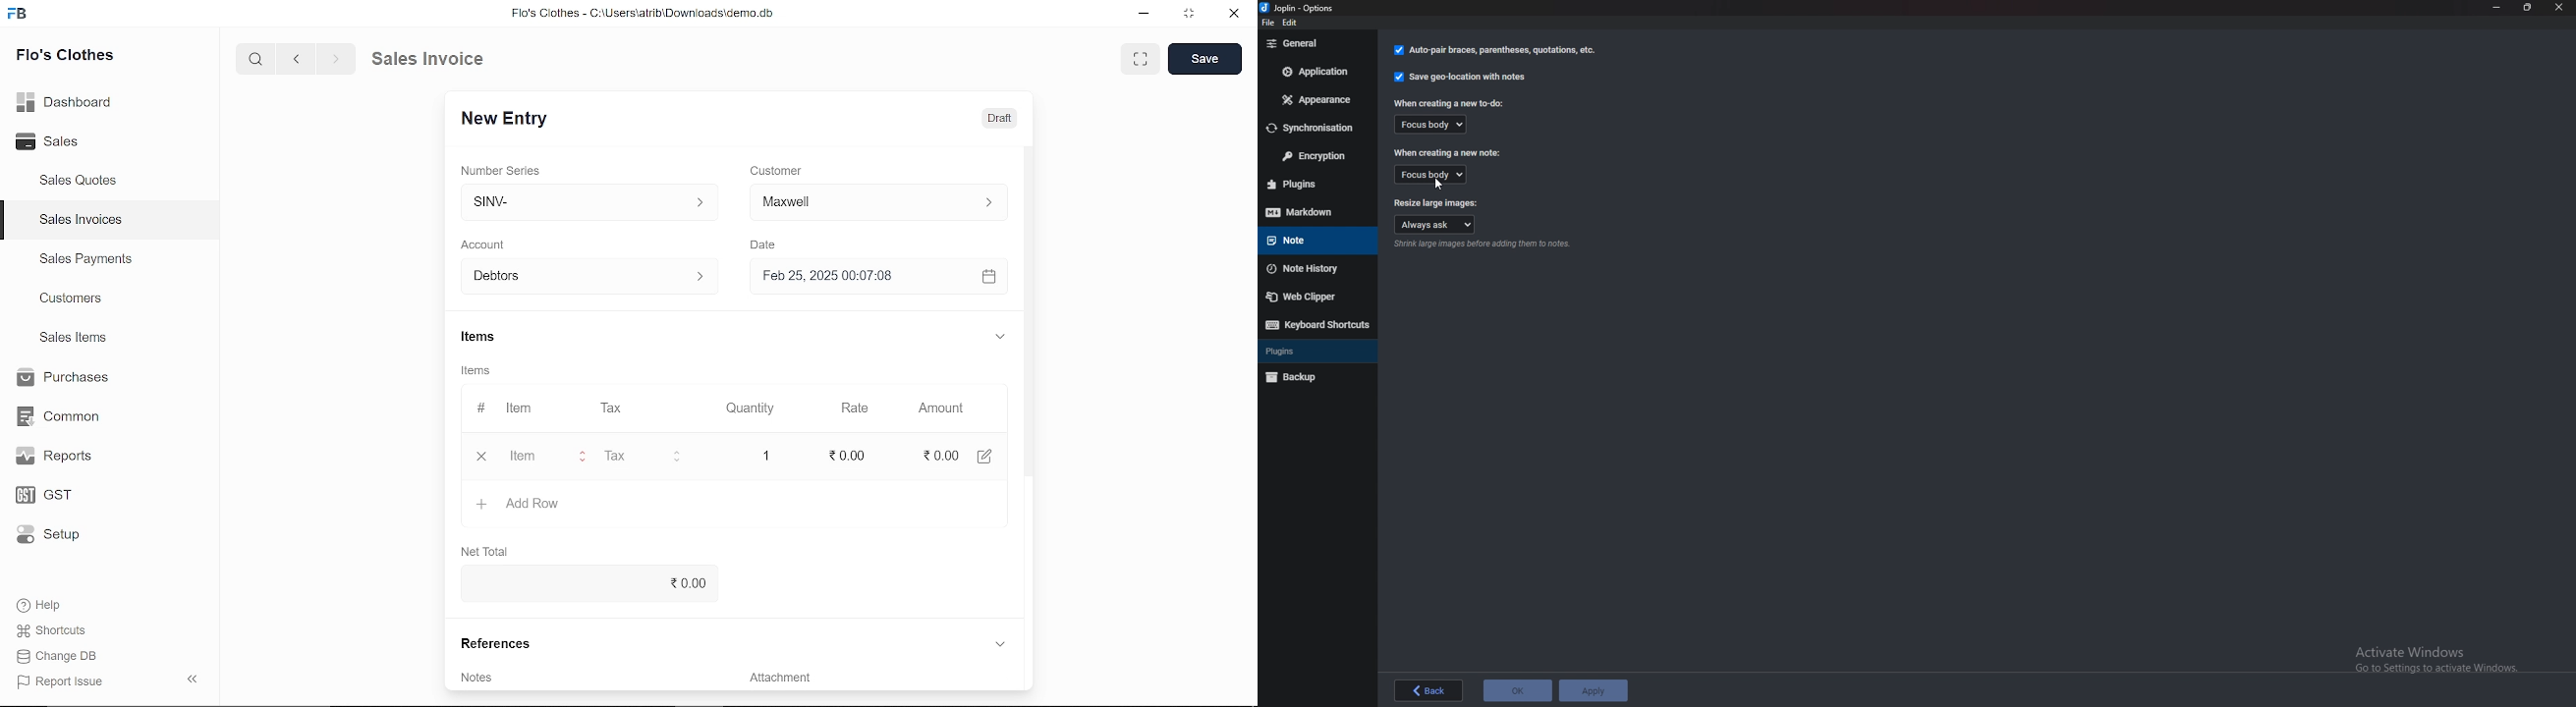 The width and height of the screenshot is (2576, 728). Describe the element at coordinates (765, 456) in the screenshot. I see `1` at that location.